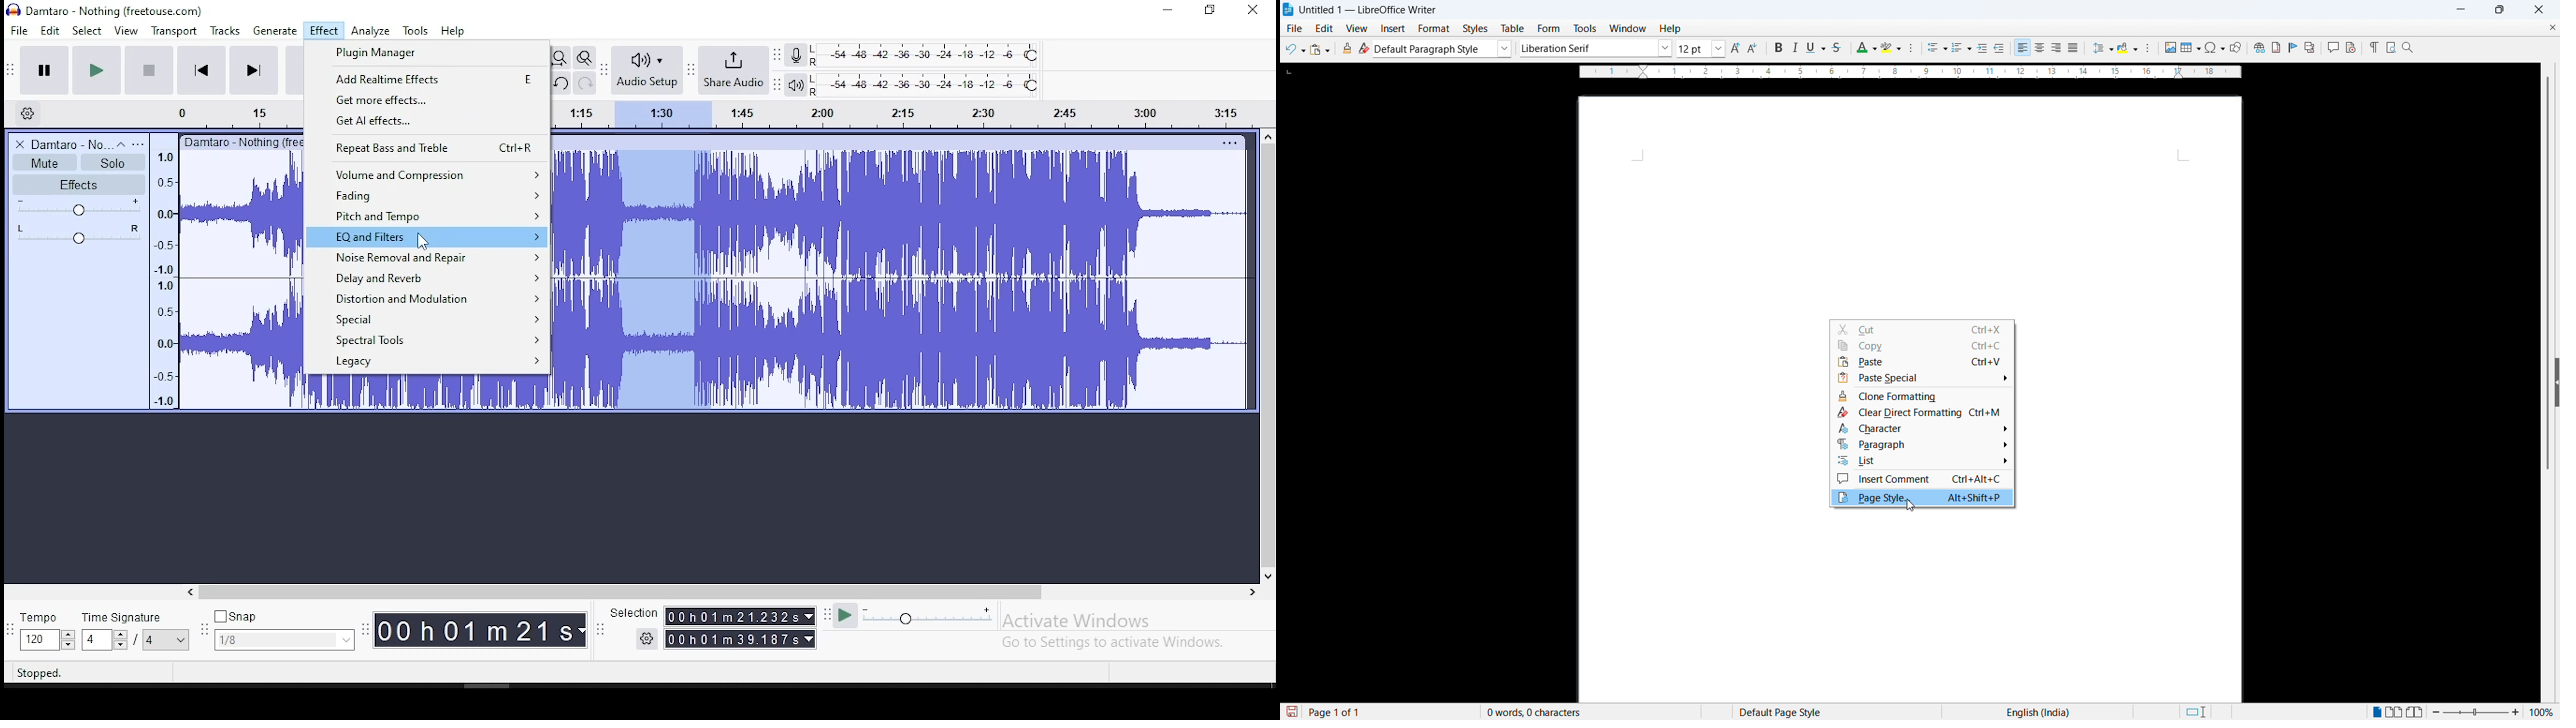 The width and height of the screenshot is (2576, 728). Describe the element at coordinates (720, 592) in the screenshot. I see `horizontal scroll bar` at that location.